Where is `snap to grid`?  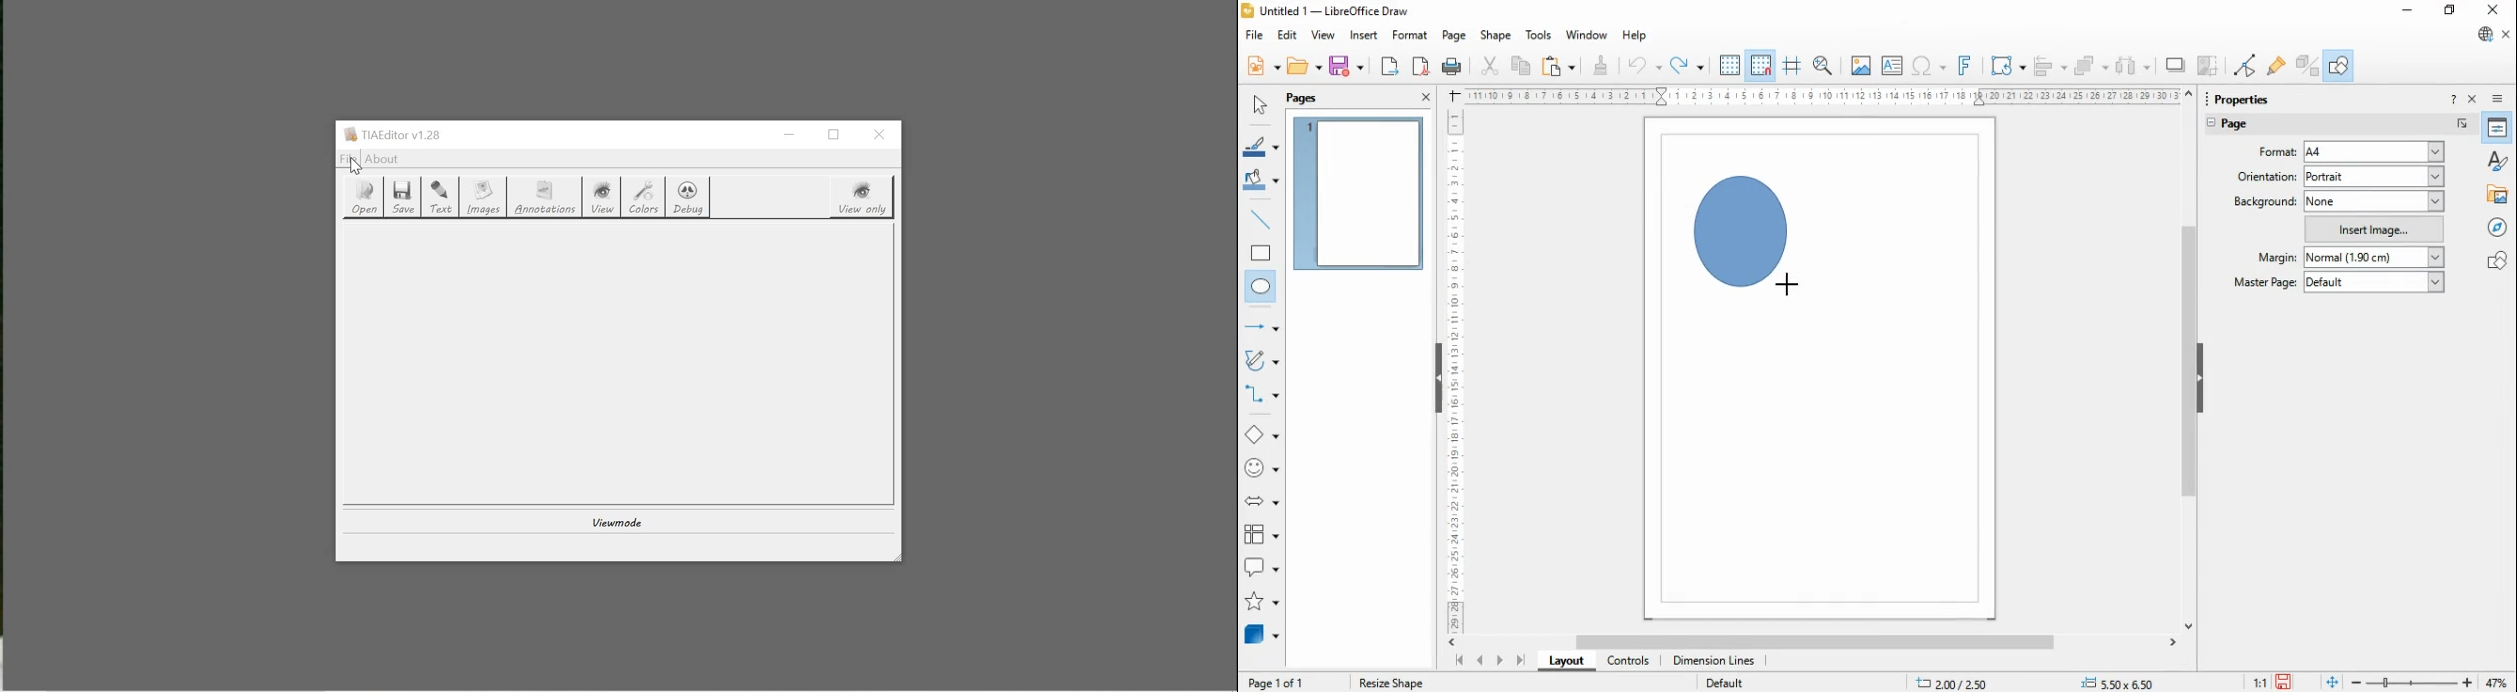
snap to grid is located at coordinates (1762, 65).